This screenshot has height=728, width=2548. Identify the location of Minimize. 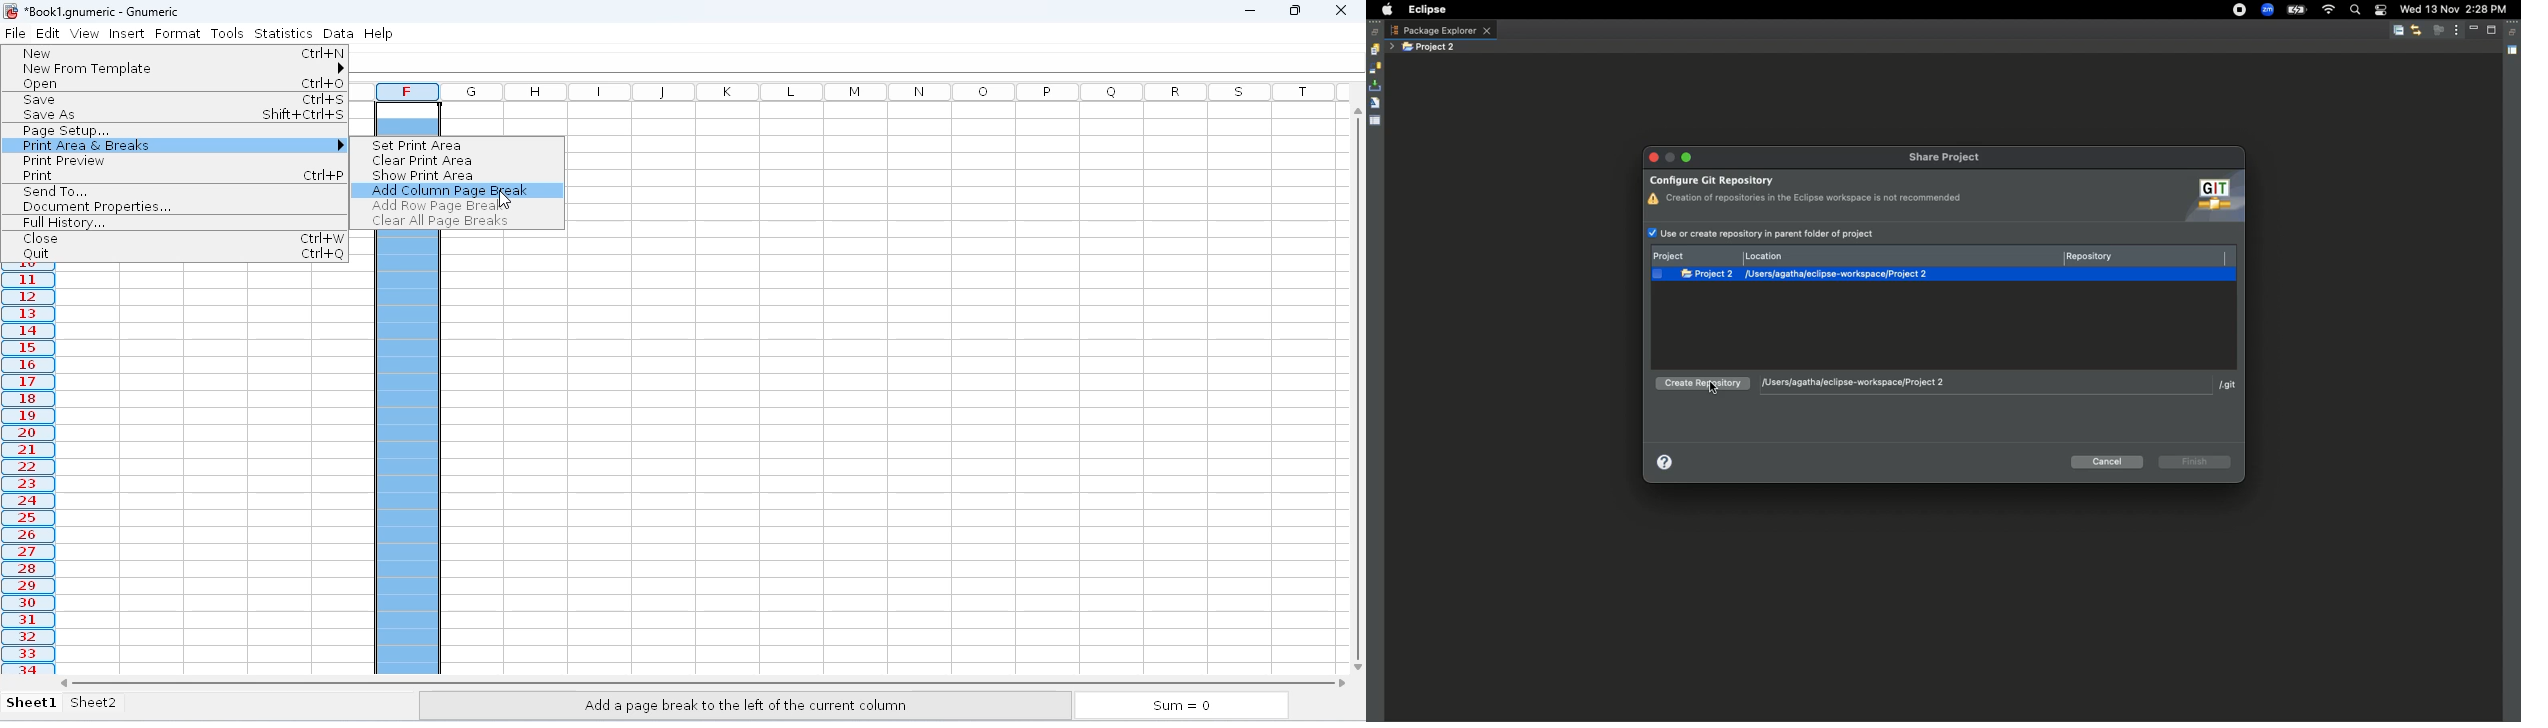
(1685, 157).